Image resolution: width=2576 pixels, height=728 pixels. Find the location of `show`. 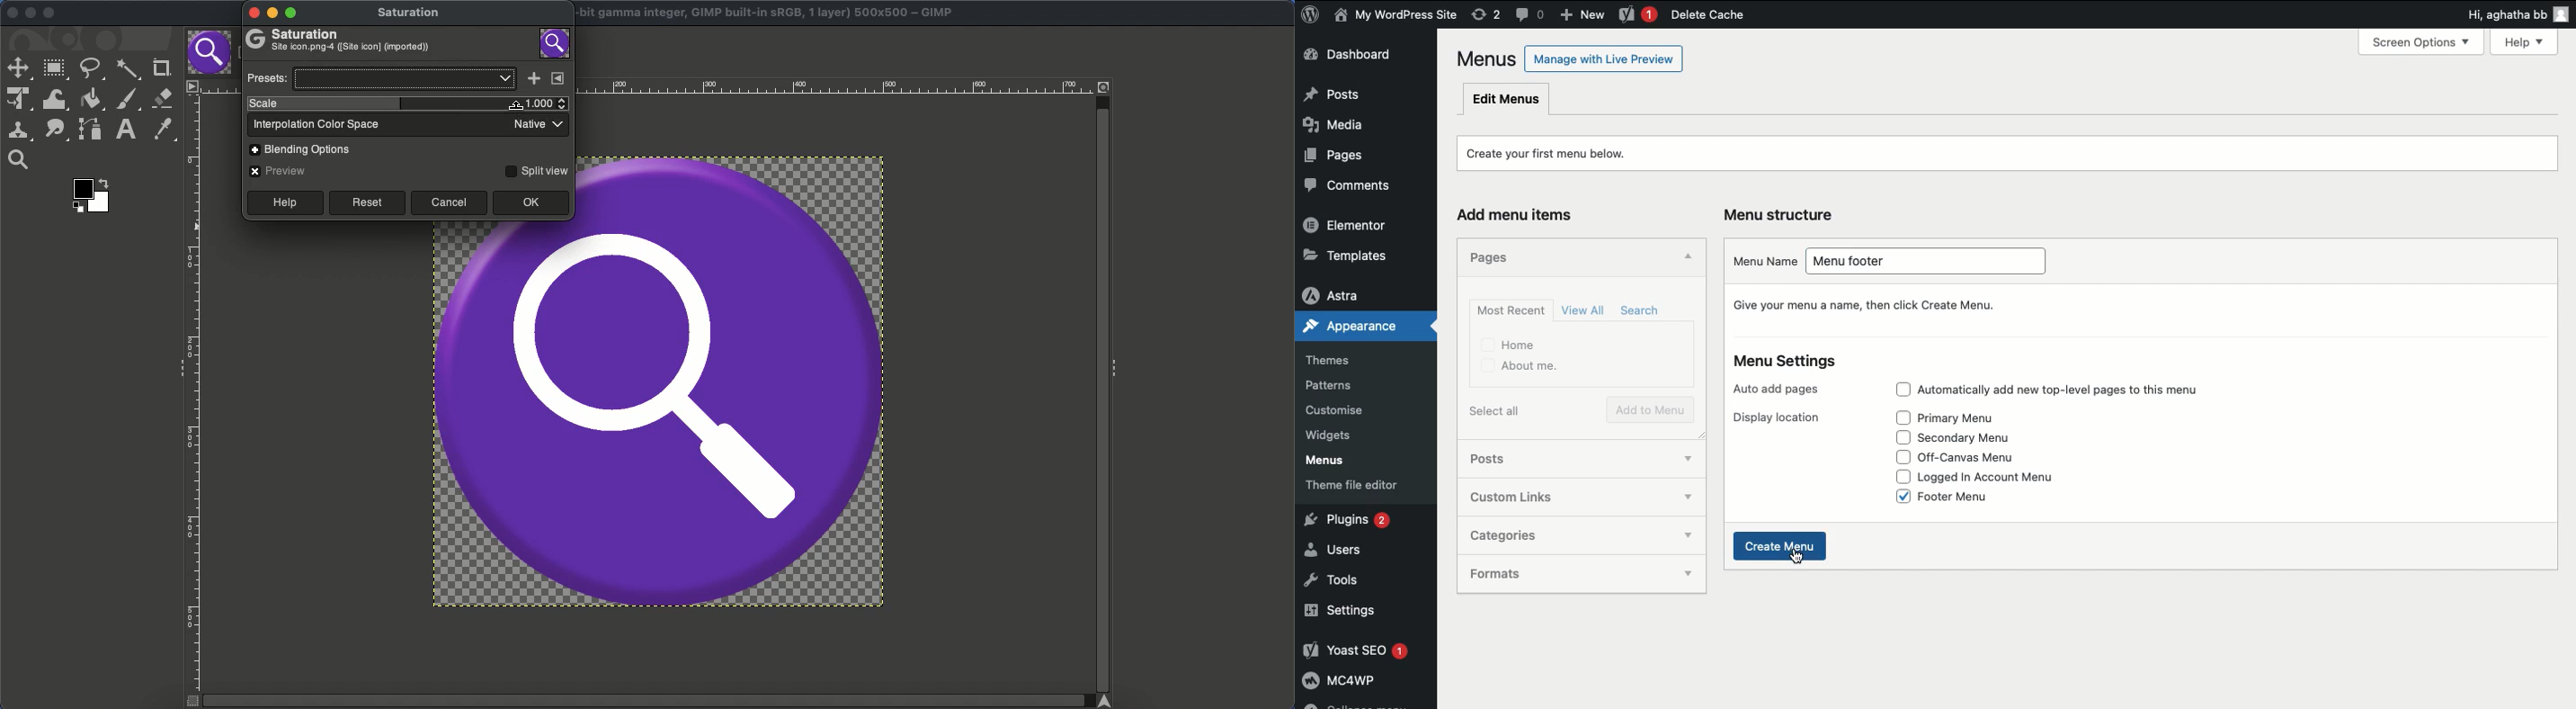

show is located at coordinates (1684, 459).